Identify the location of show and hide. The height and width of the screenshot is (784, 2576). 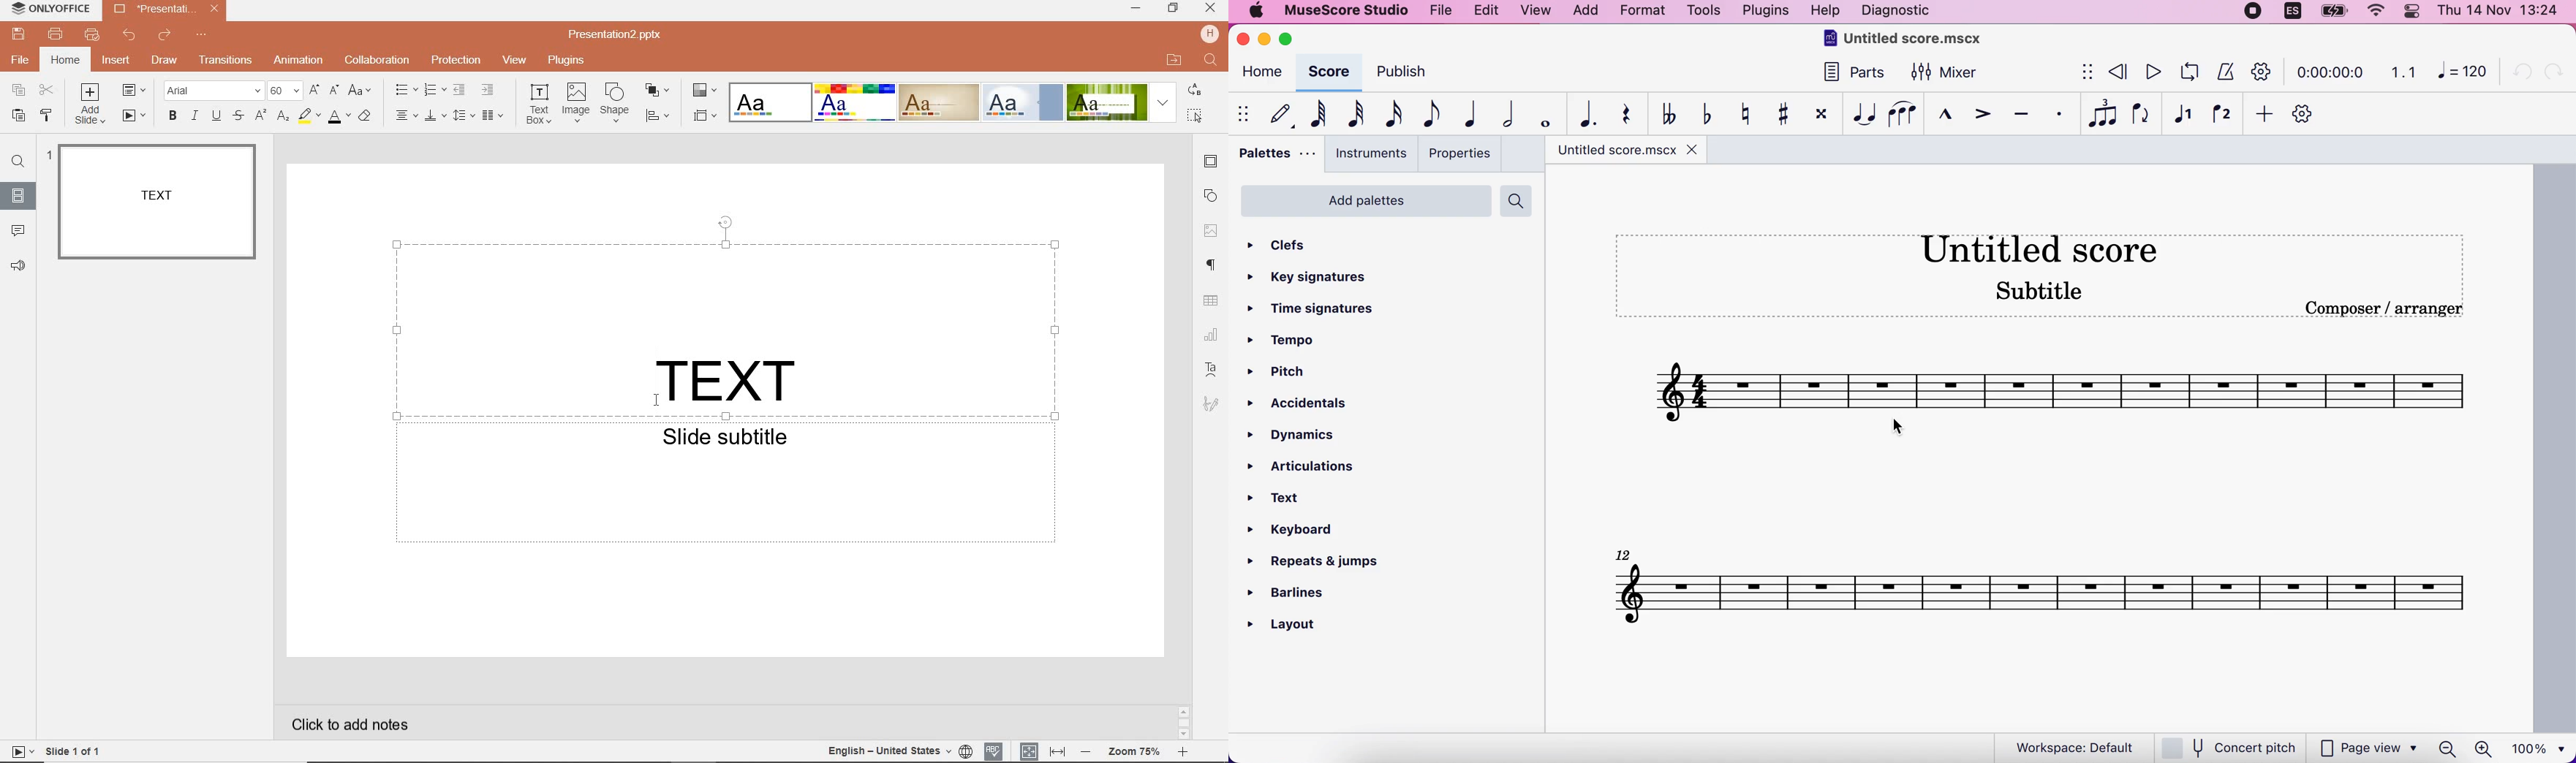
(2083, 75).